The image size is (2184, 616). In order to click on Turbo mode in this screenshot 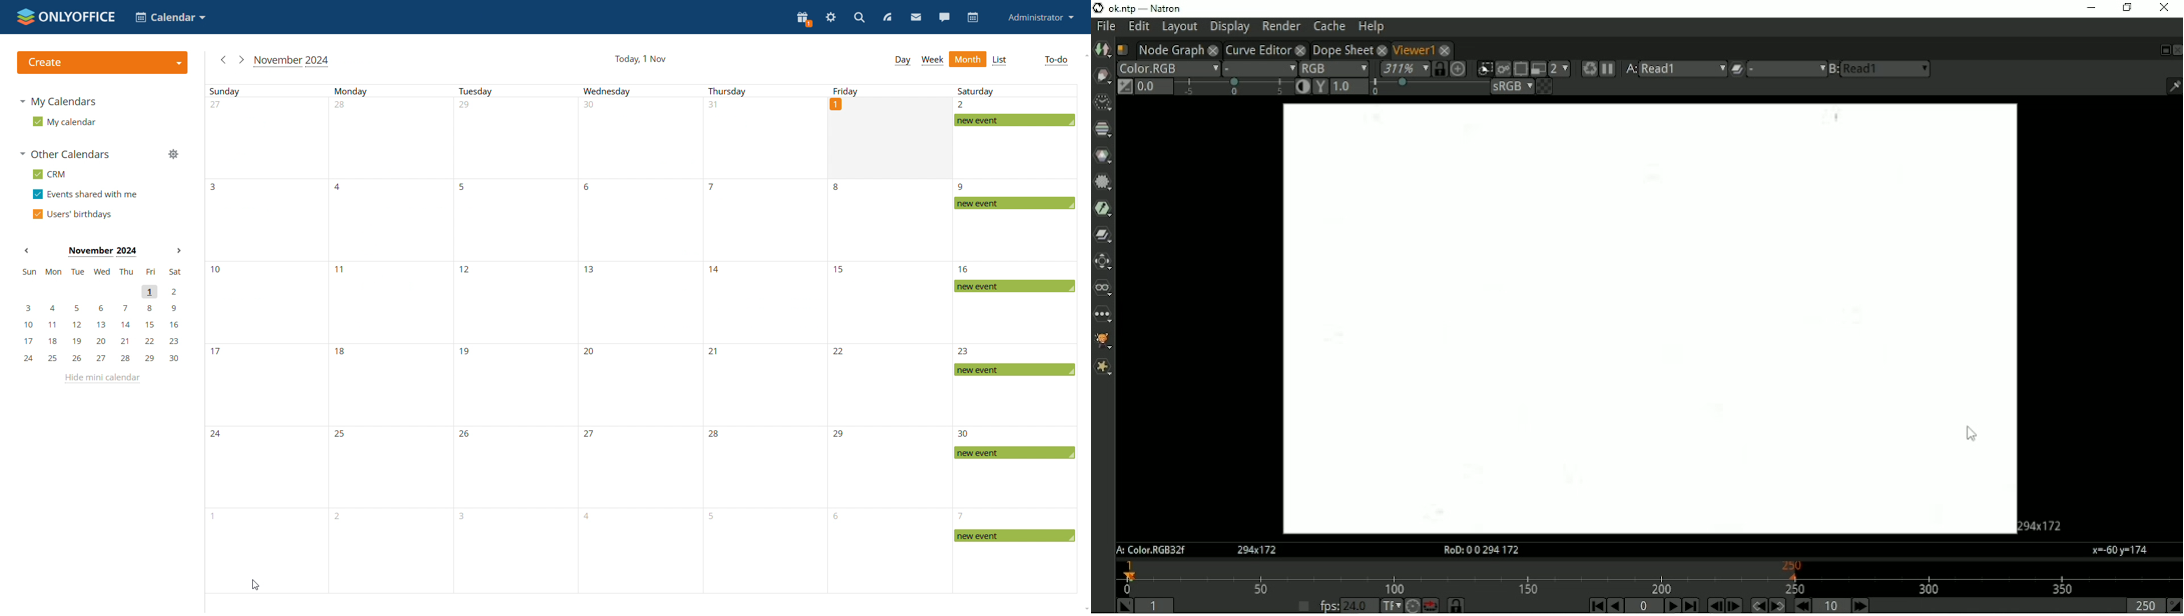, I will do `click(1413, 605)`.